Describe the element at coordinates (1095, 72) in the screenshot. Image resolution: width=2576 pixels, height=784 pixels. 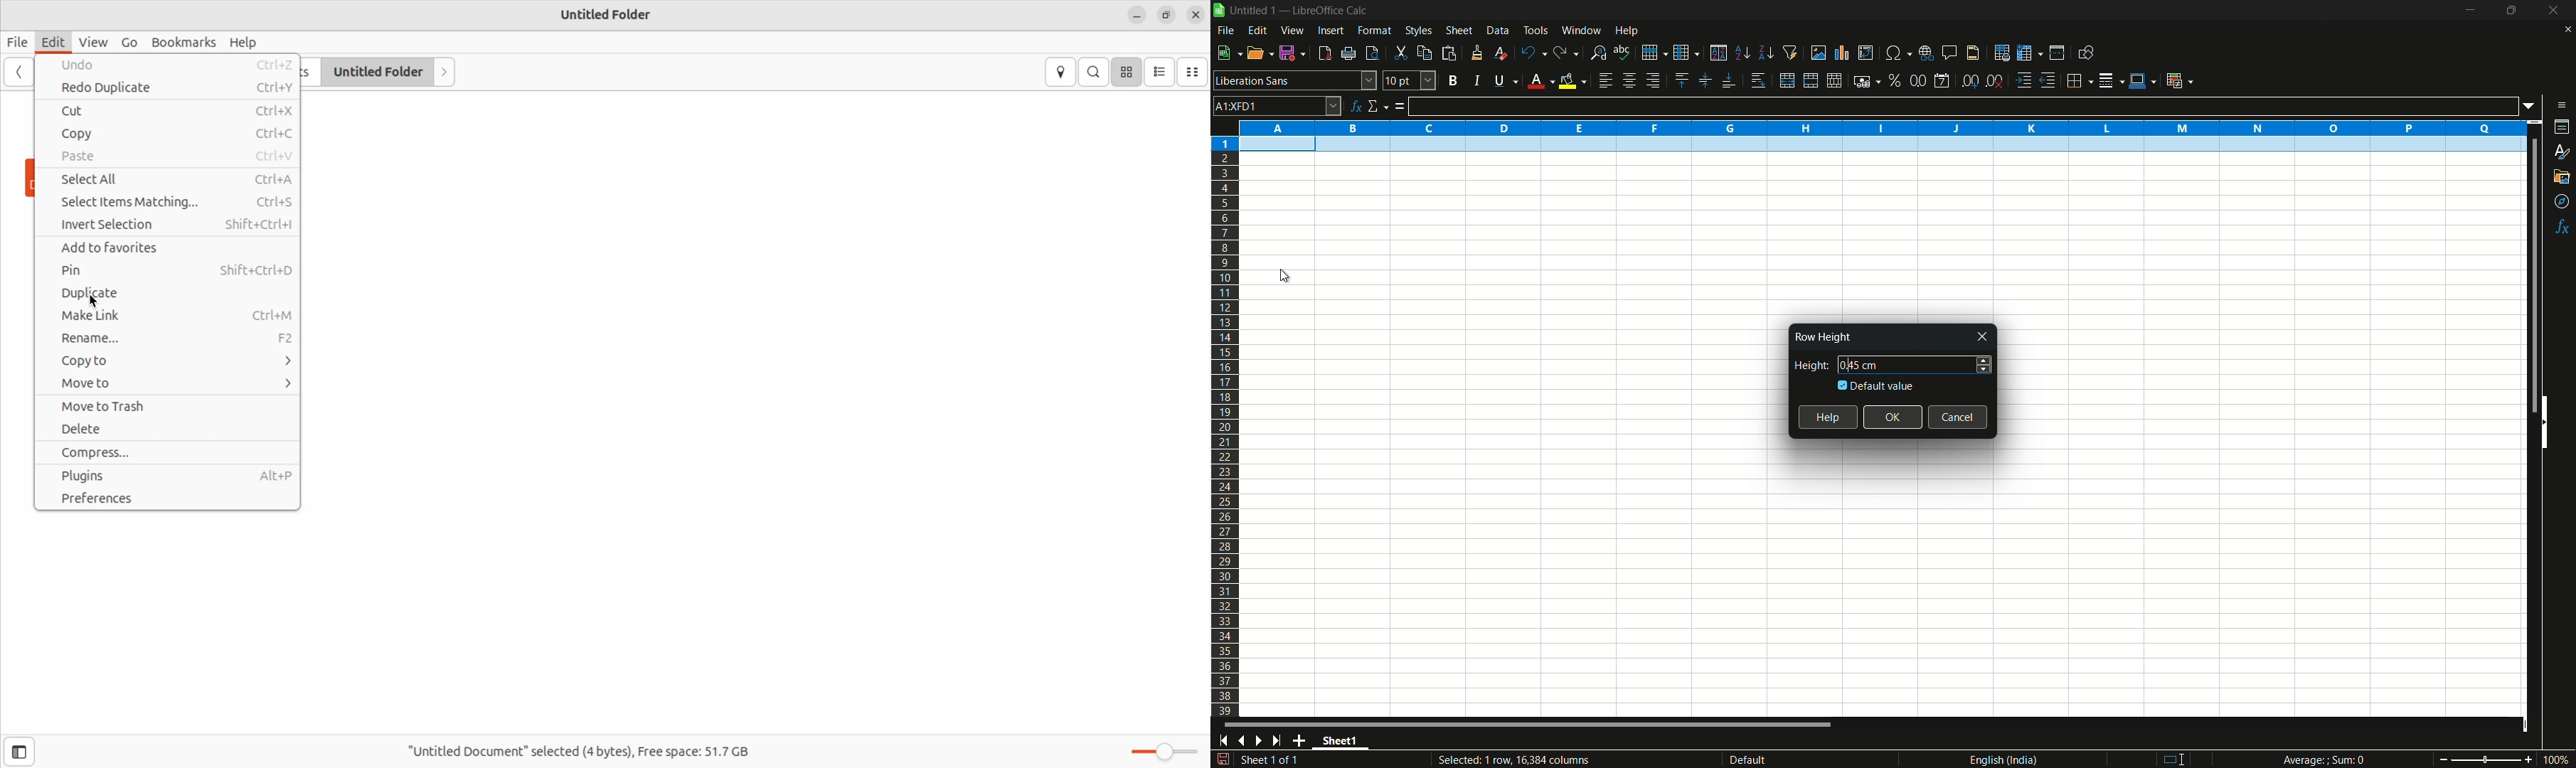
I see `search` at that location.